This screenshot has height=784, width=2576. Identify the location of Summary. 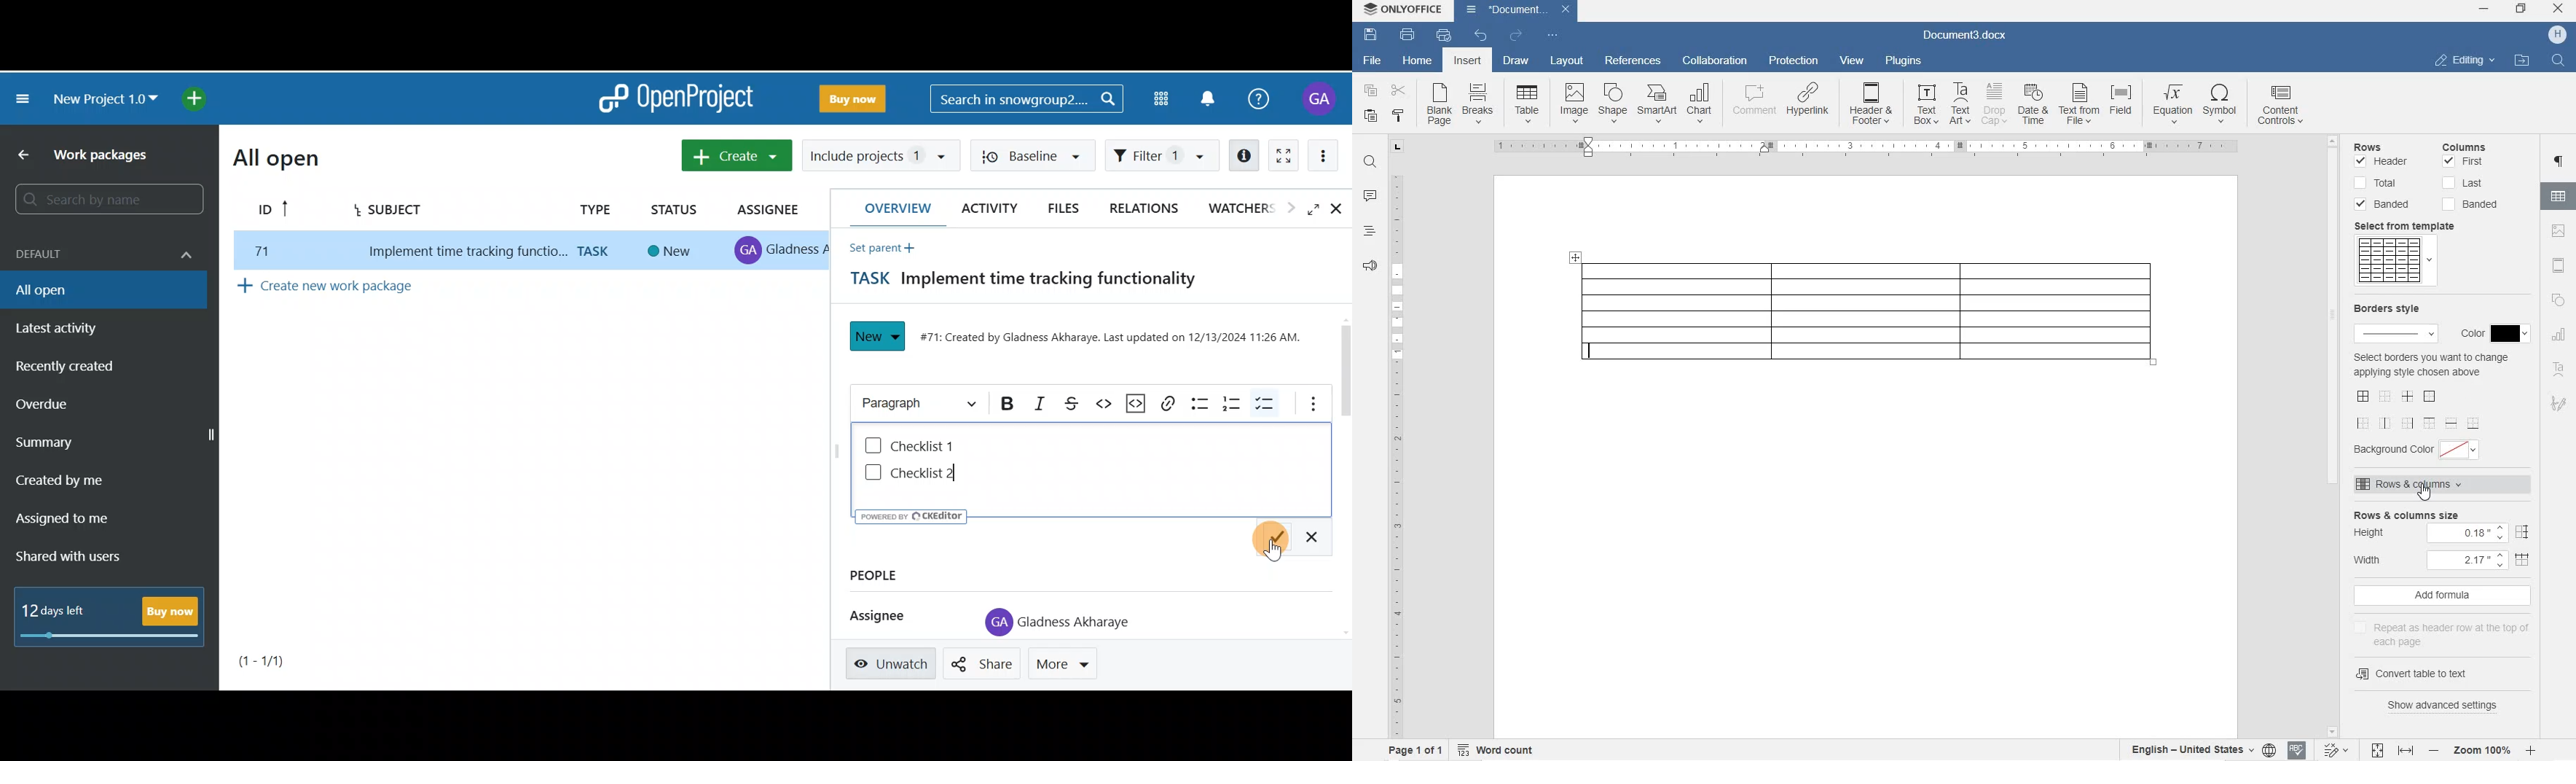
(58, 441).